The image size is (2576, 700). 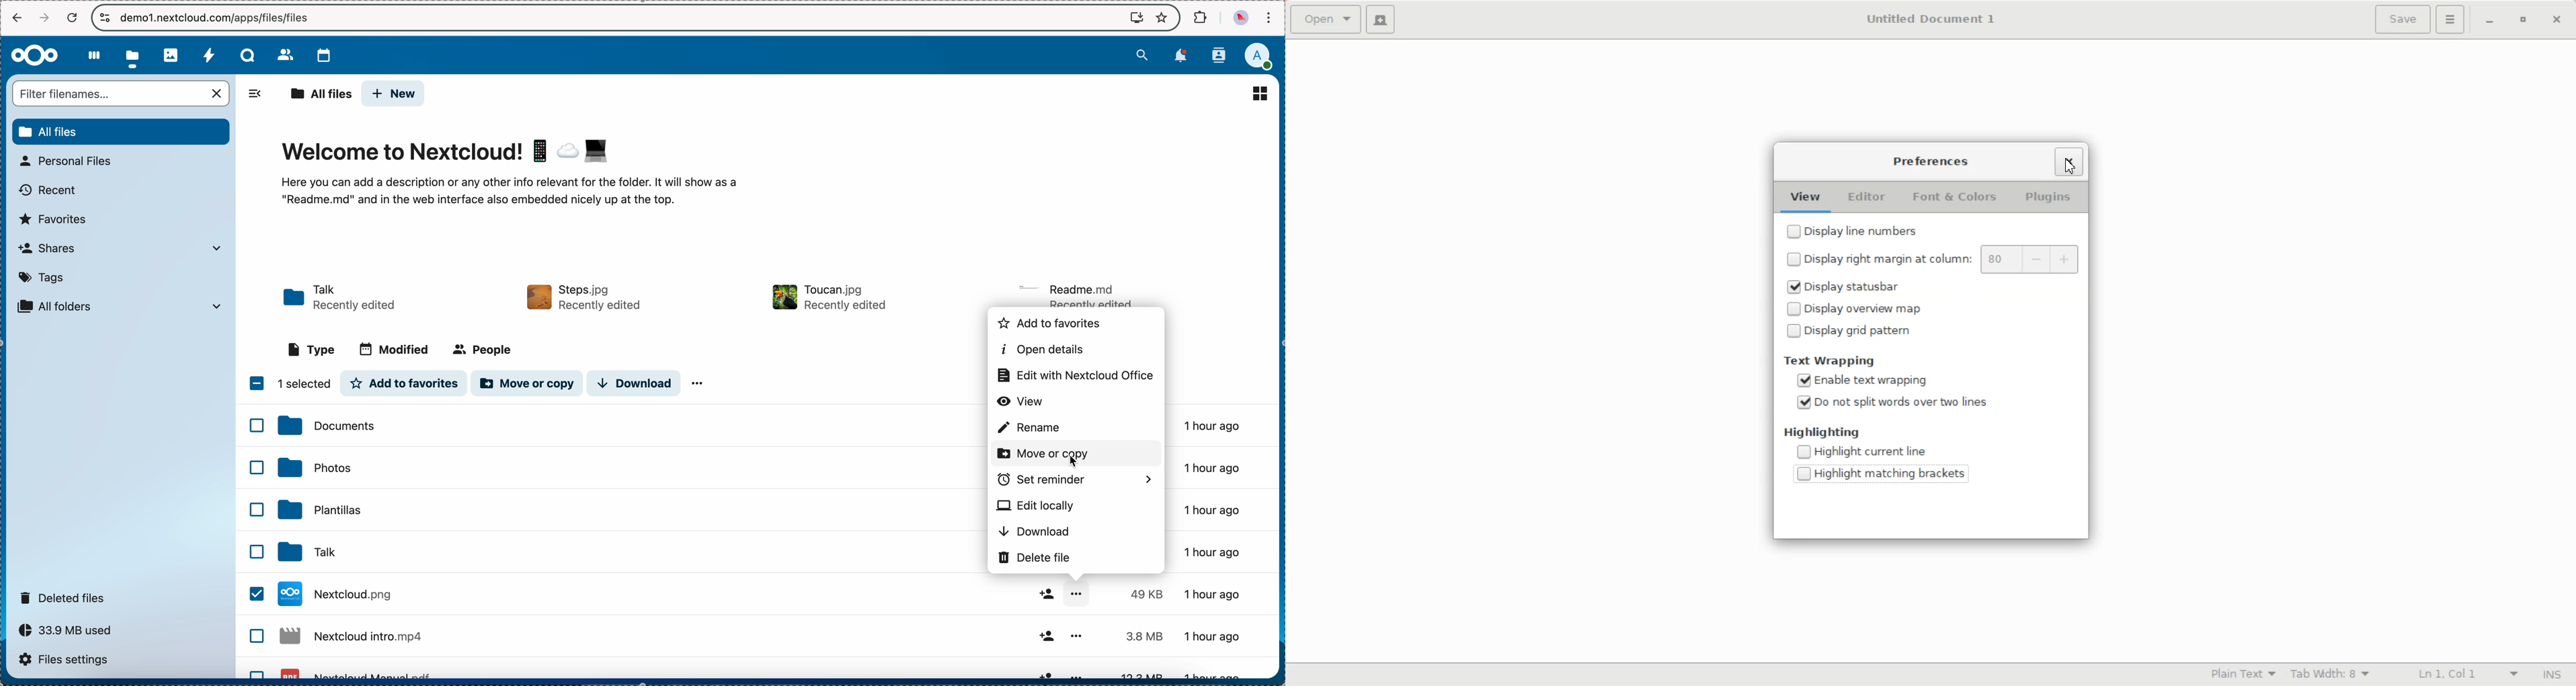 I want to click on click on Nextcloud.jpg, so click(x=629, y=553).